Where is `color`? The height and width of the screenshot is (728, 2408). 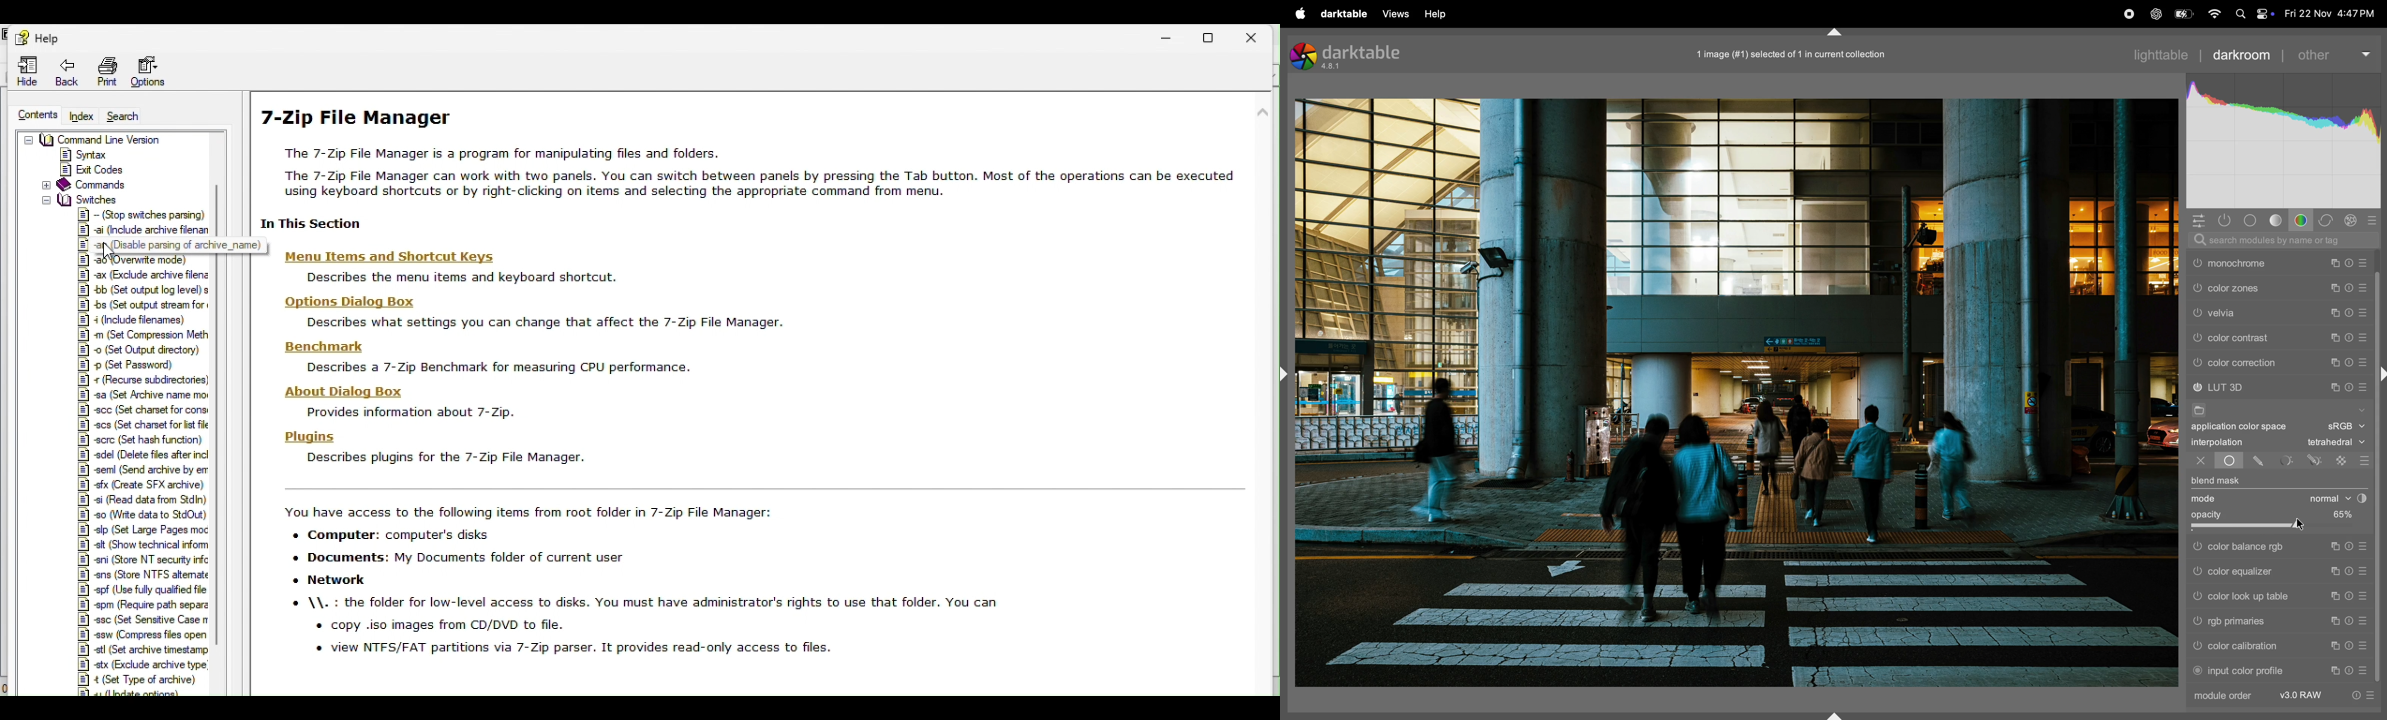
color is located at coordinates (2302, 220).